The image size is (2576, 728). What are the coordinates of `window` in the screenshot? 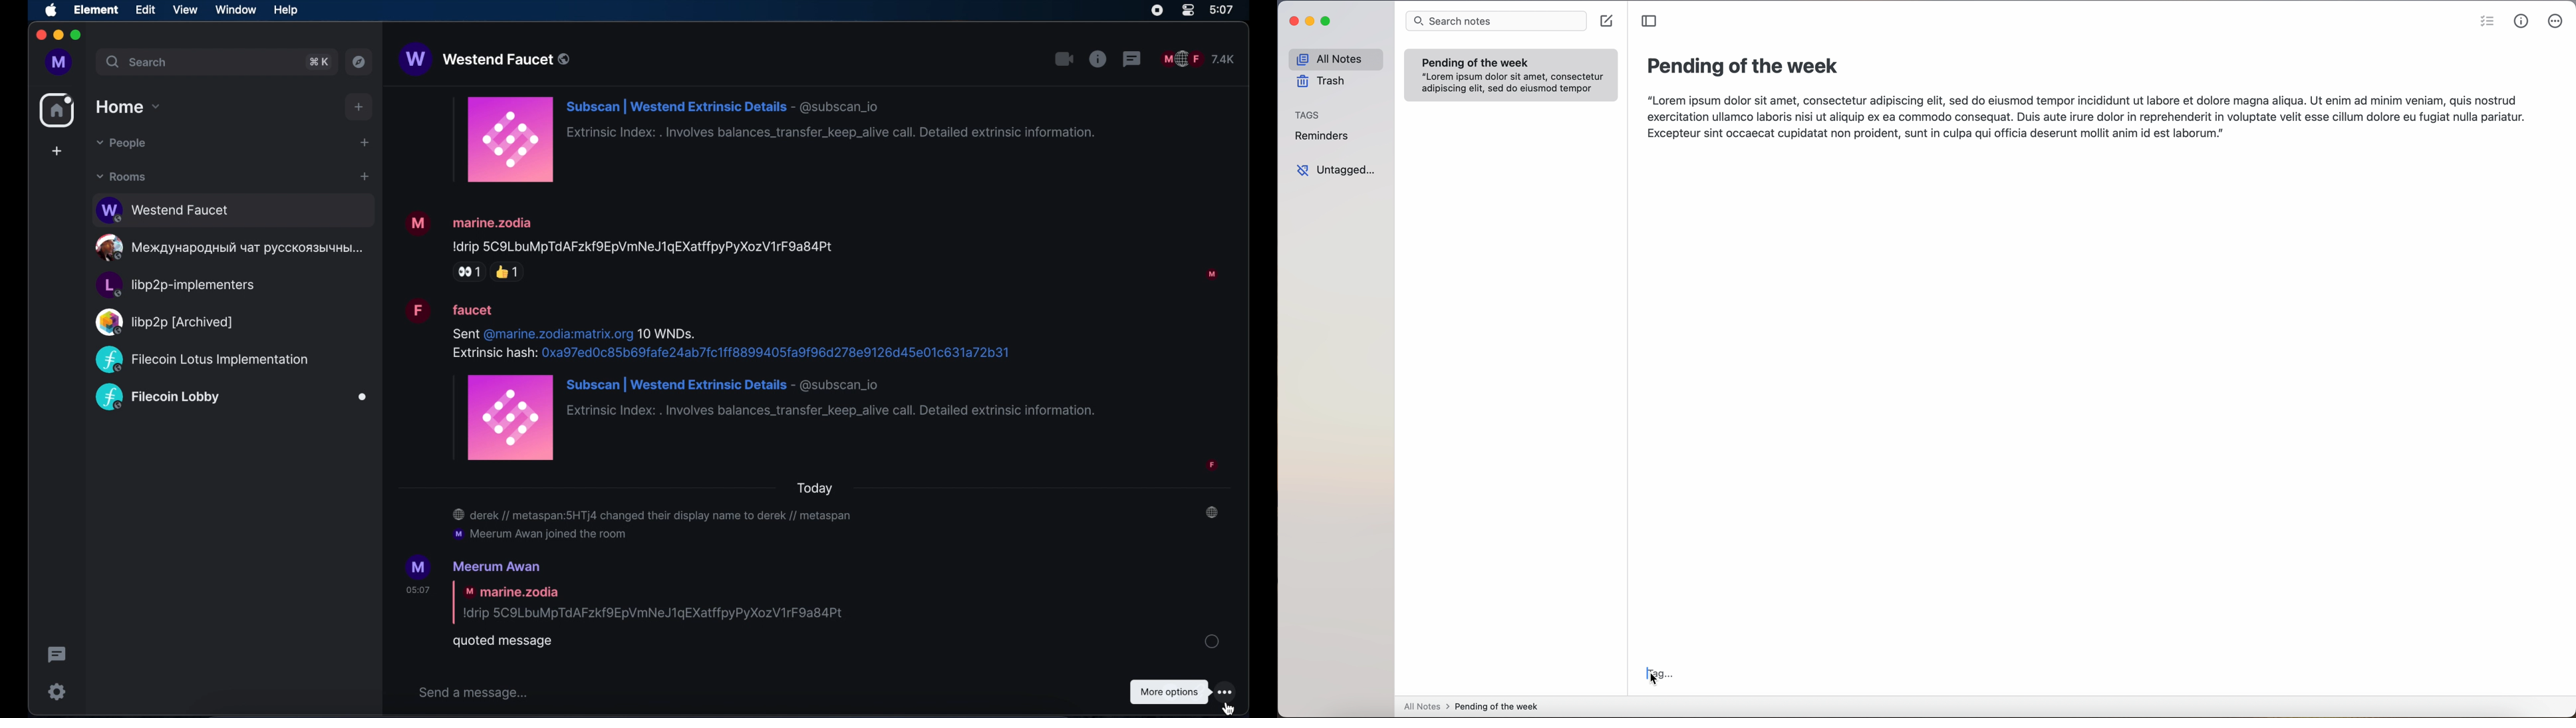 It's located at (235, 11).